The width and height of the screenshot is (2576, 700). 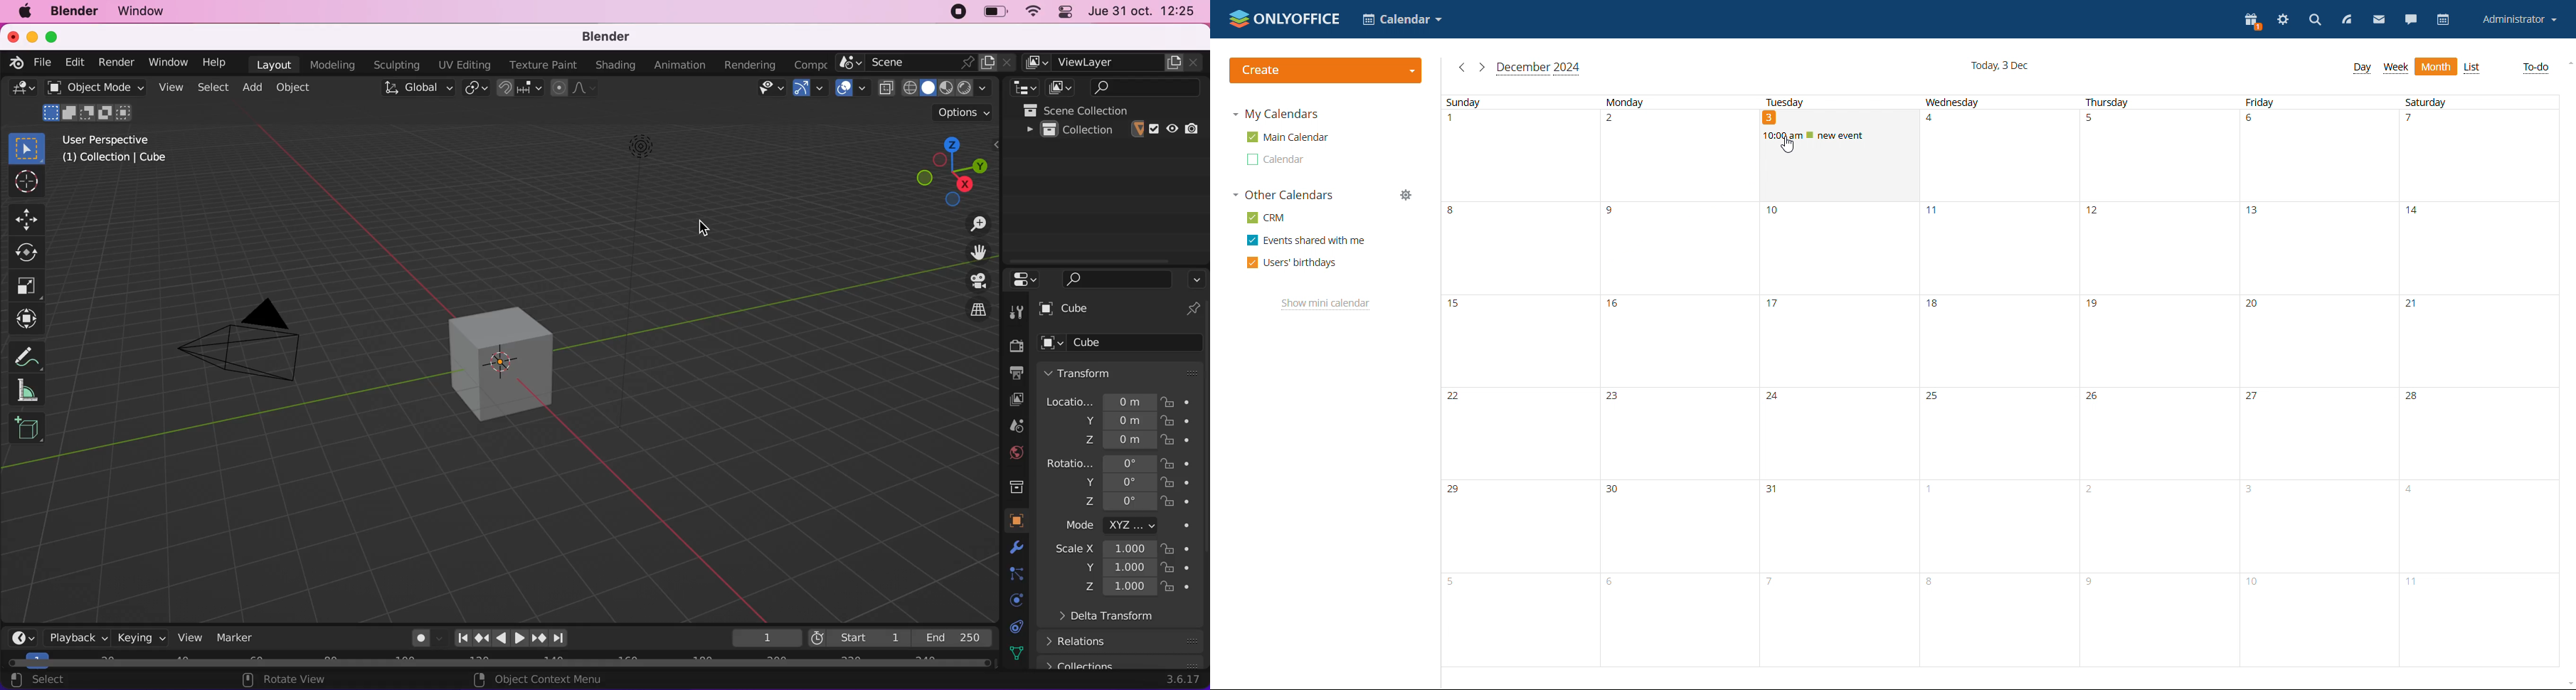 I want to click on 10, so click(x=2320, y=620).